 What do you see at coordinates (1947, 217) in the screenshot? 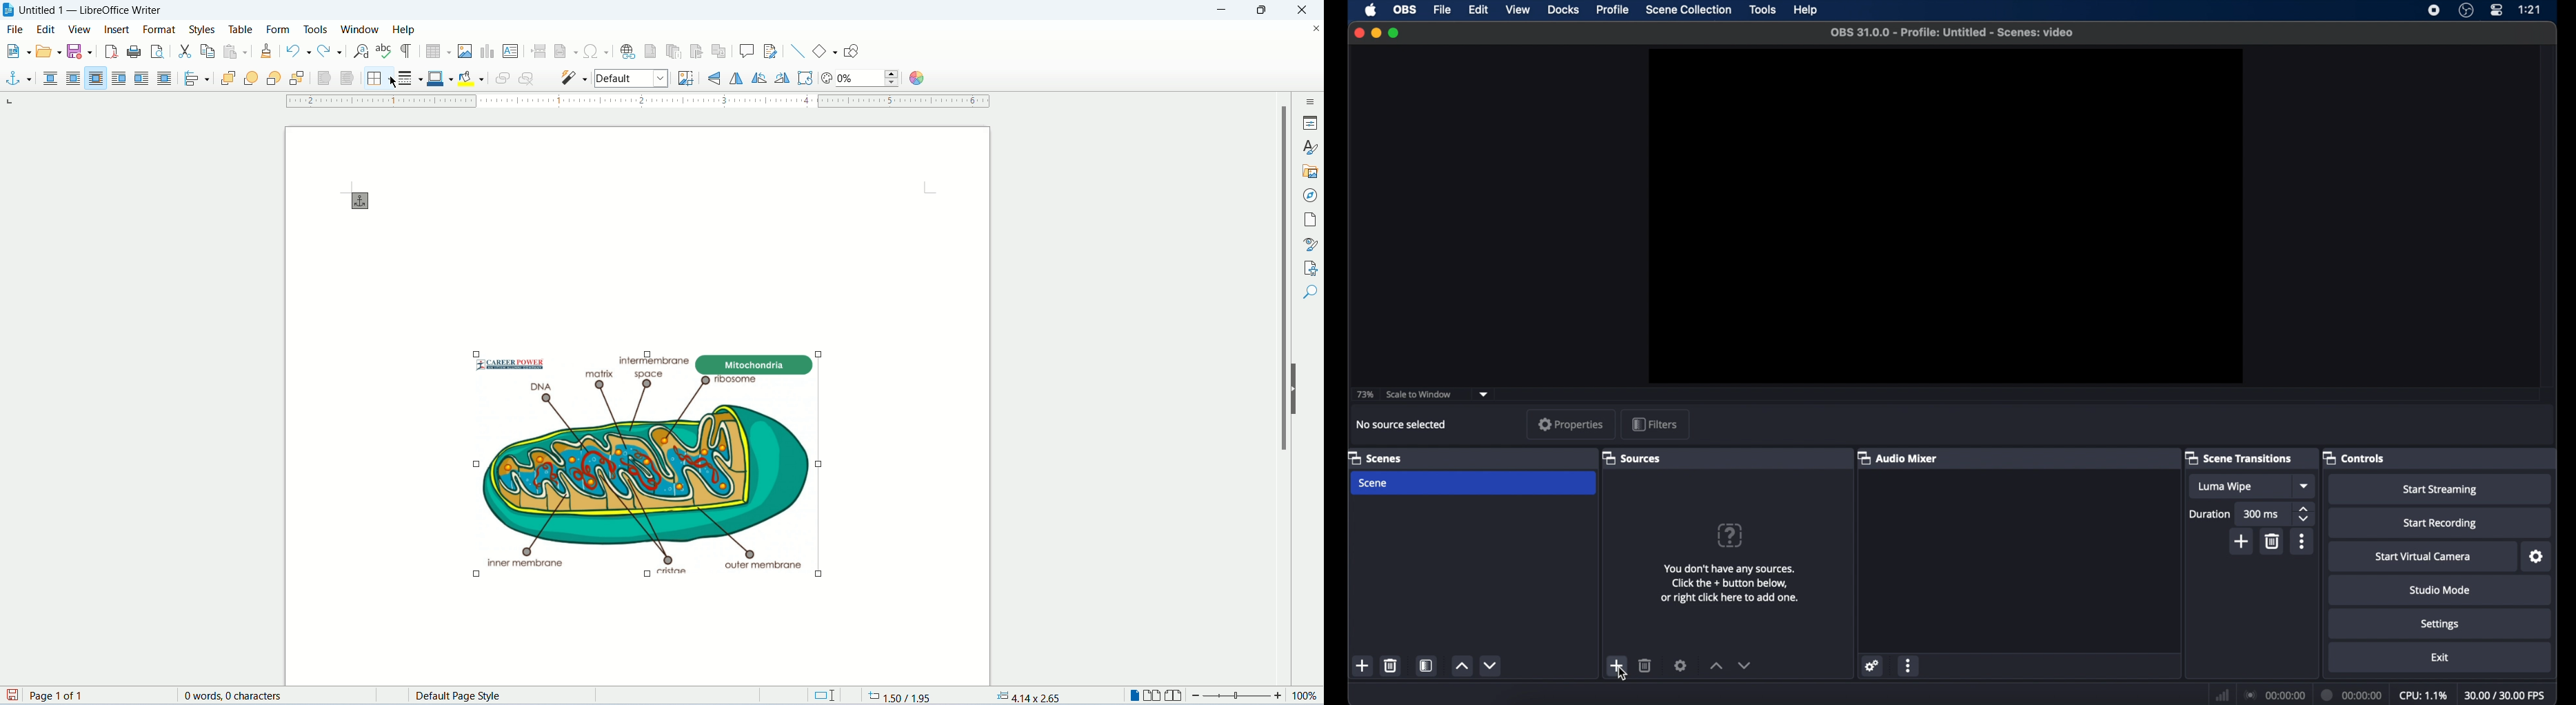
I see `preview` at bounding box center [1947, 217].